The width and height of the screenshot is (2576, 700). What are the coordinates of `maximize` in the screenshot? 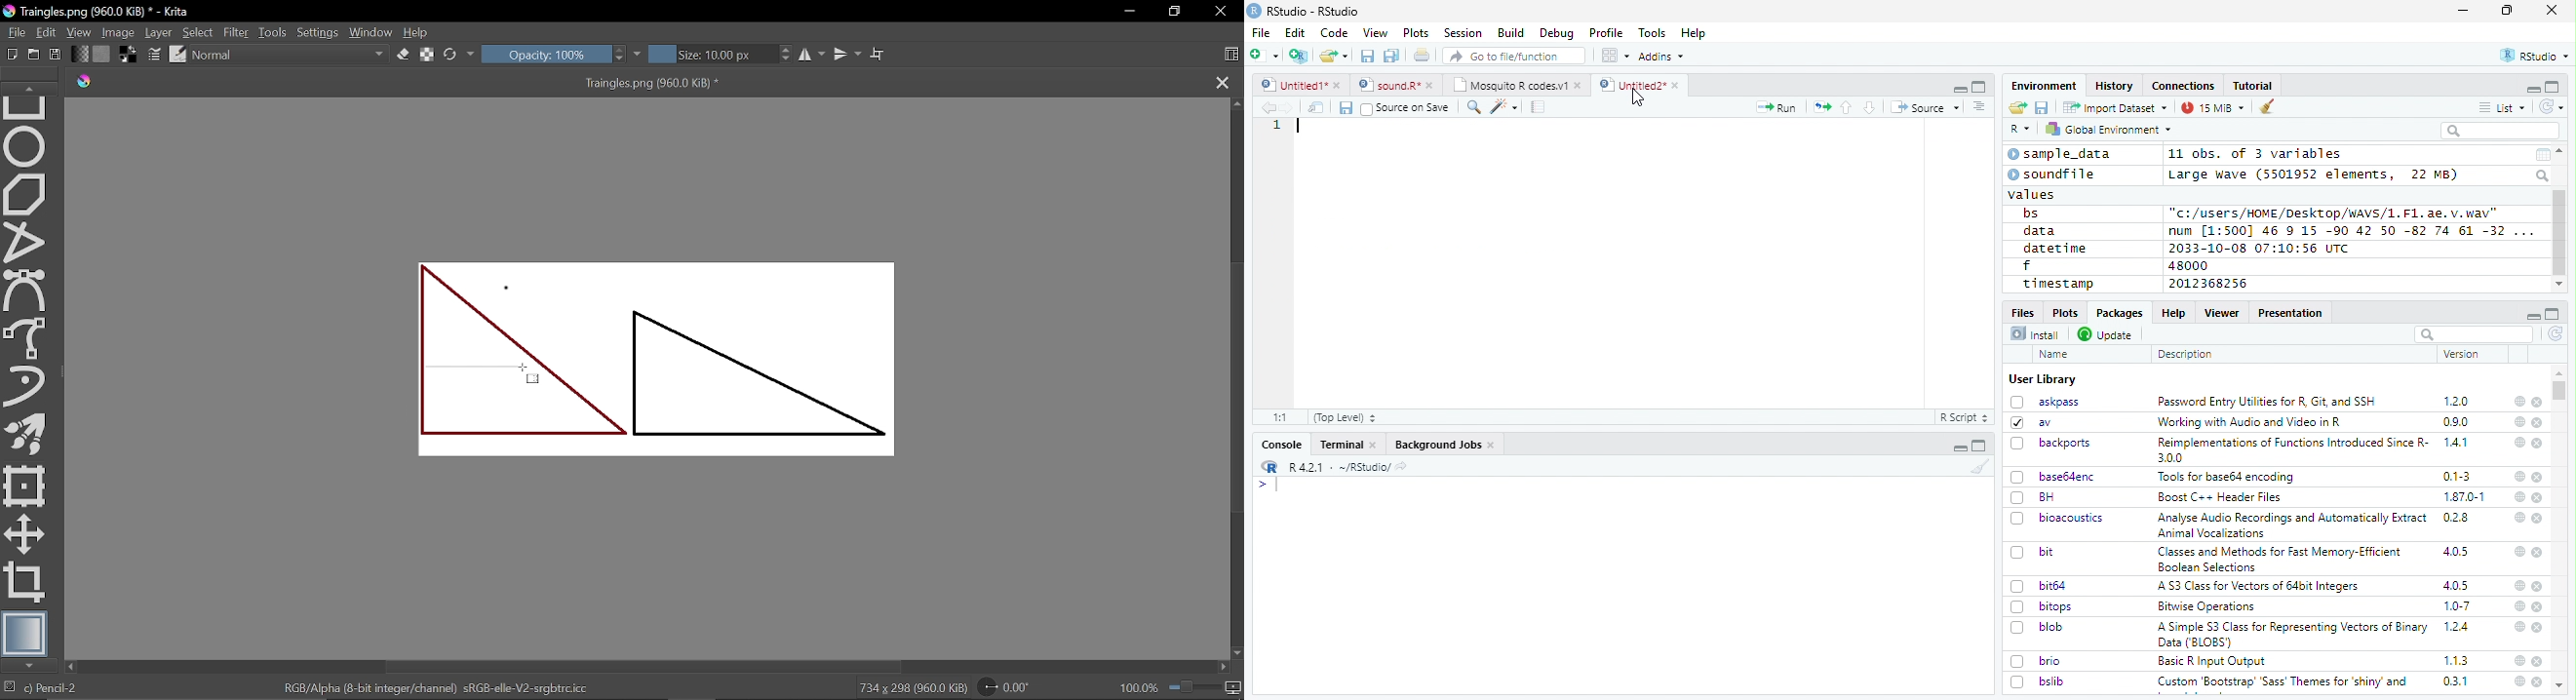 It's located at (2507, 11).